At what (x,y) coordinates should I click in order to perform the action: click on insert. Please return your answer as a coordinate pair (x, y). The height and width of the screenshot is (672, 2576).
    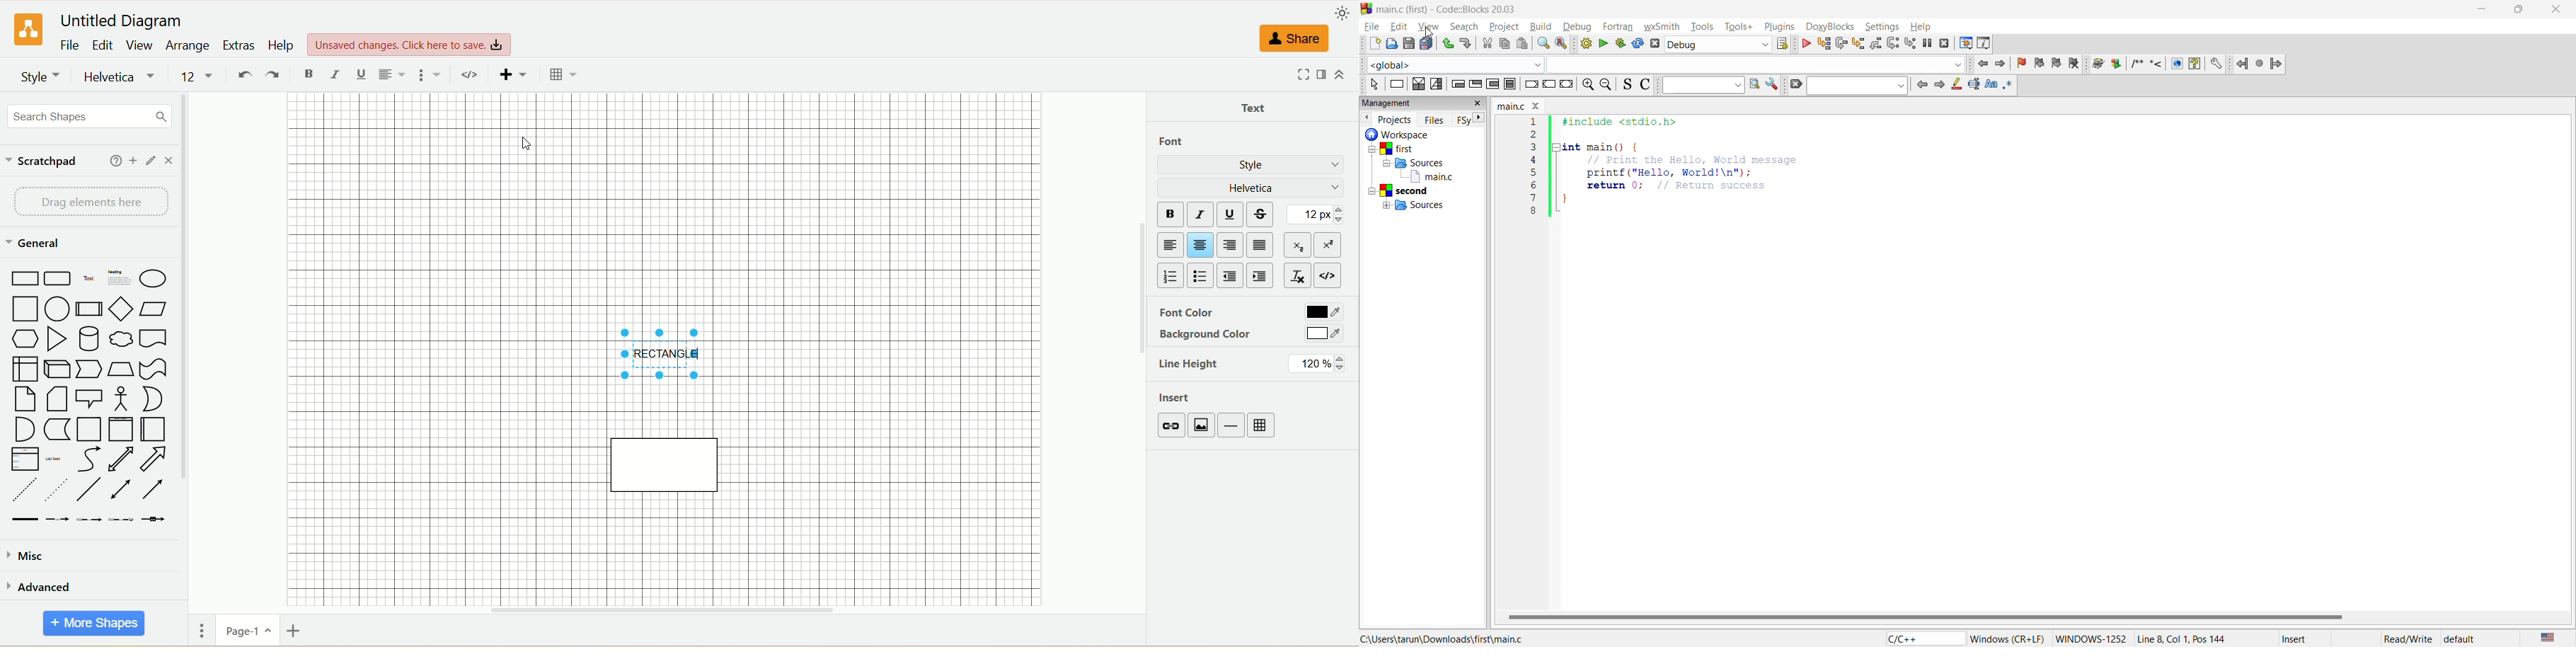
    Looking at the image, I should click on (516, 75).